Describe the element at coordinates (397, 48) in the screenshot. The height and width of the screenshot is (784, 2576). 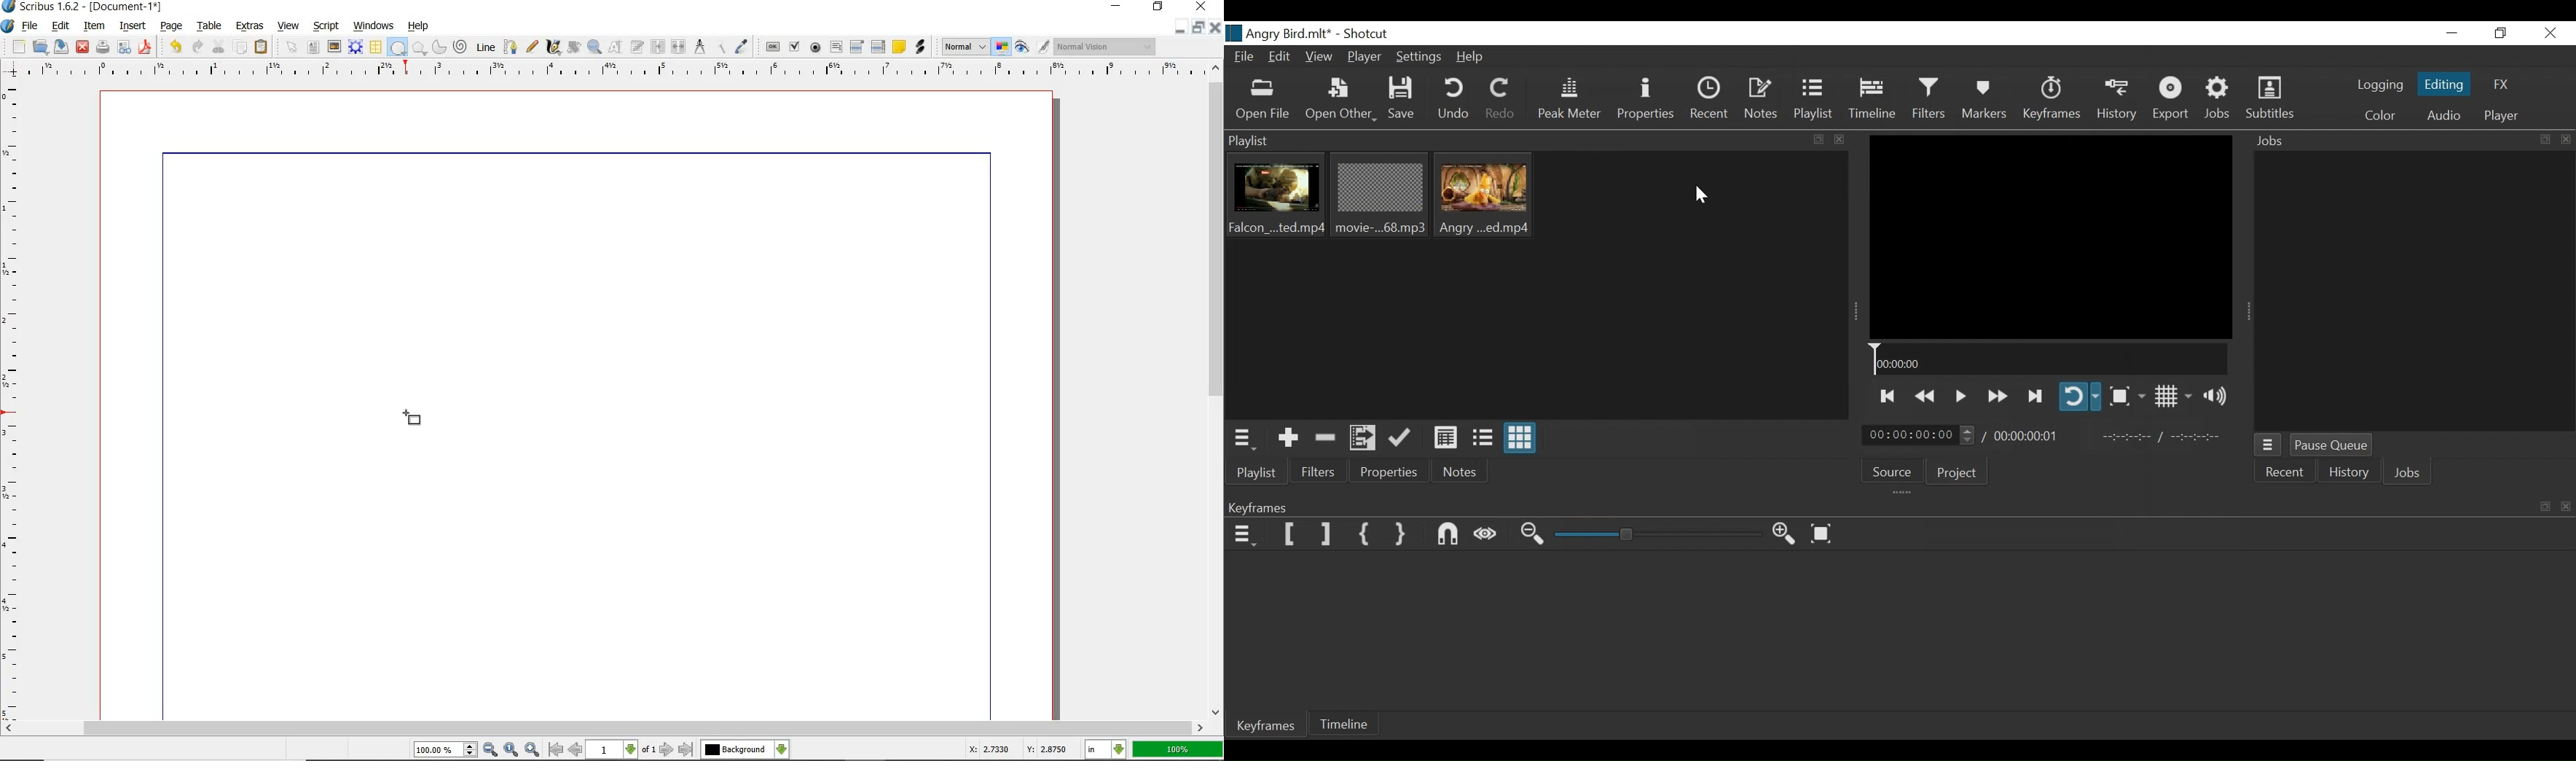
I see `SHAPE` at that location.